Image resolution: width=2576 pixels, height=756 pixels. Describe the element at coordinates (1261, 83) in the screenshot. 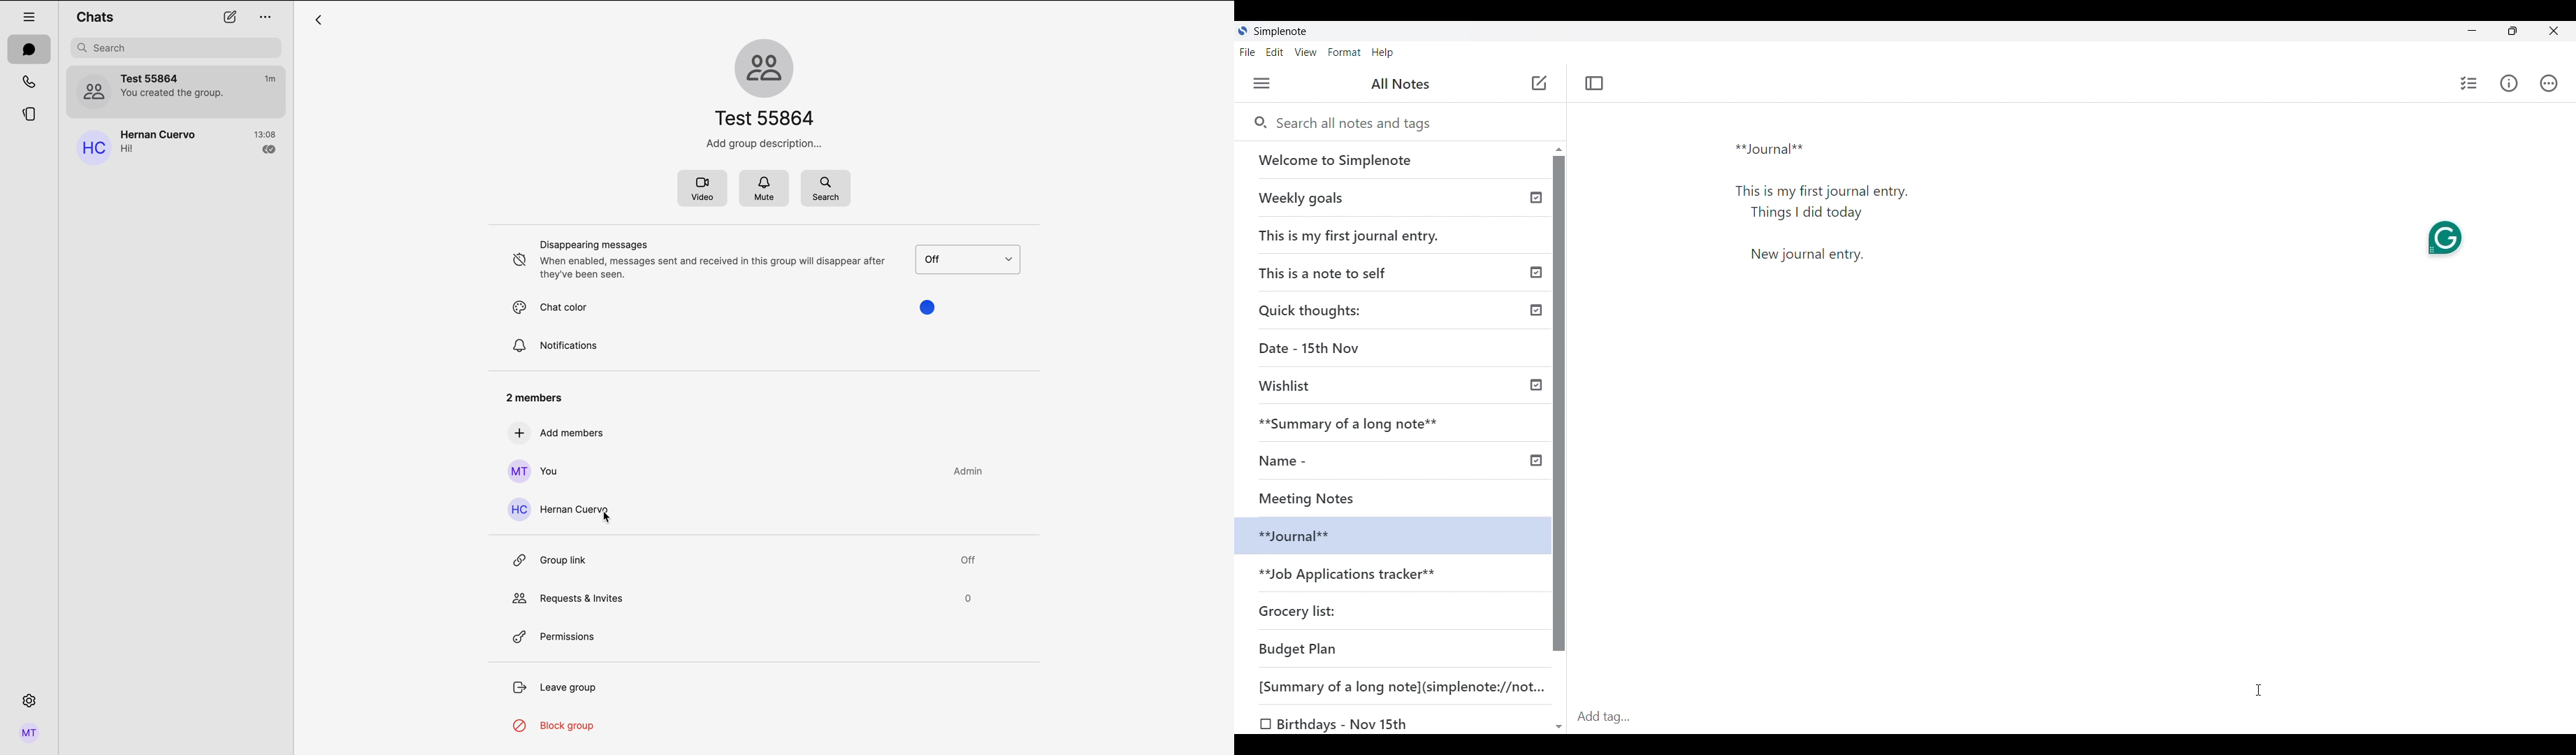

I see `Menu` at that location.